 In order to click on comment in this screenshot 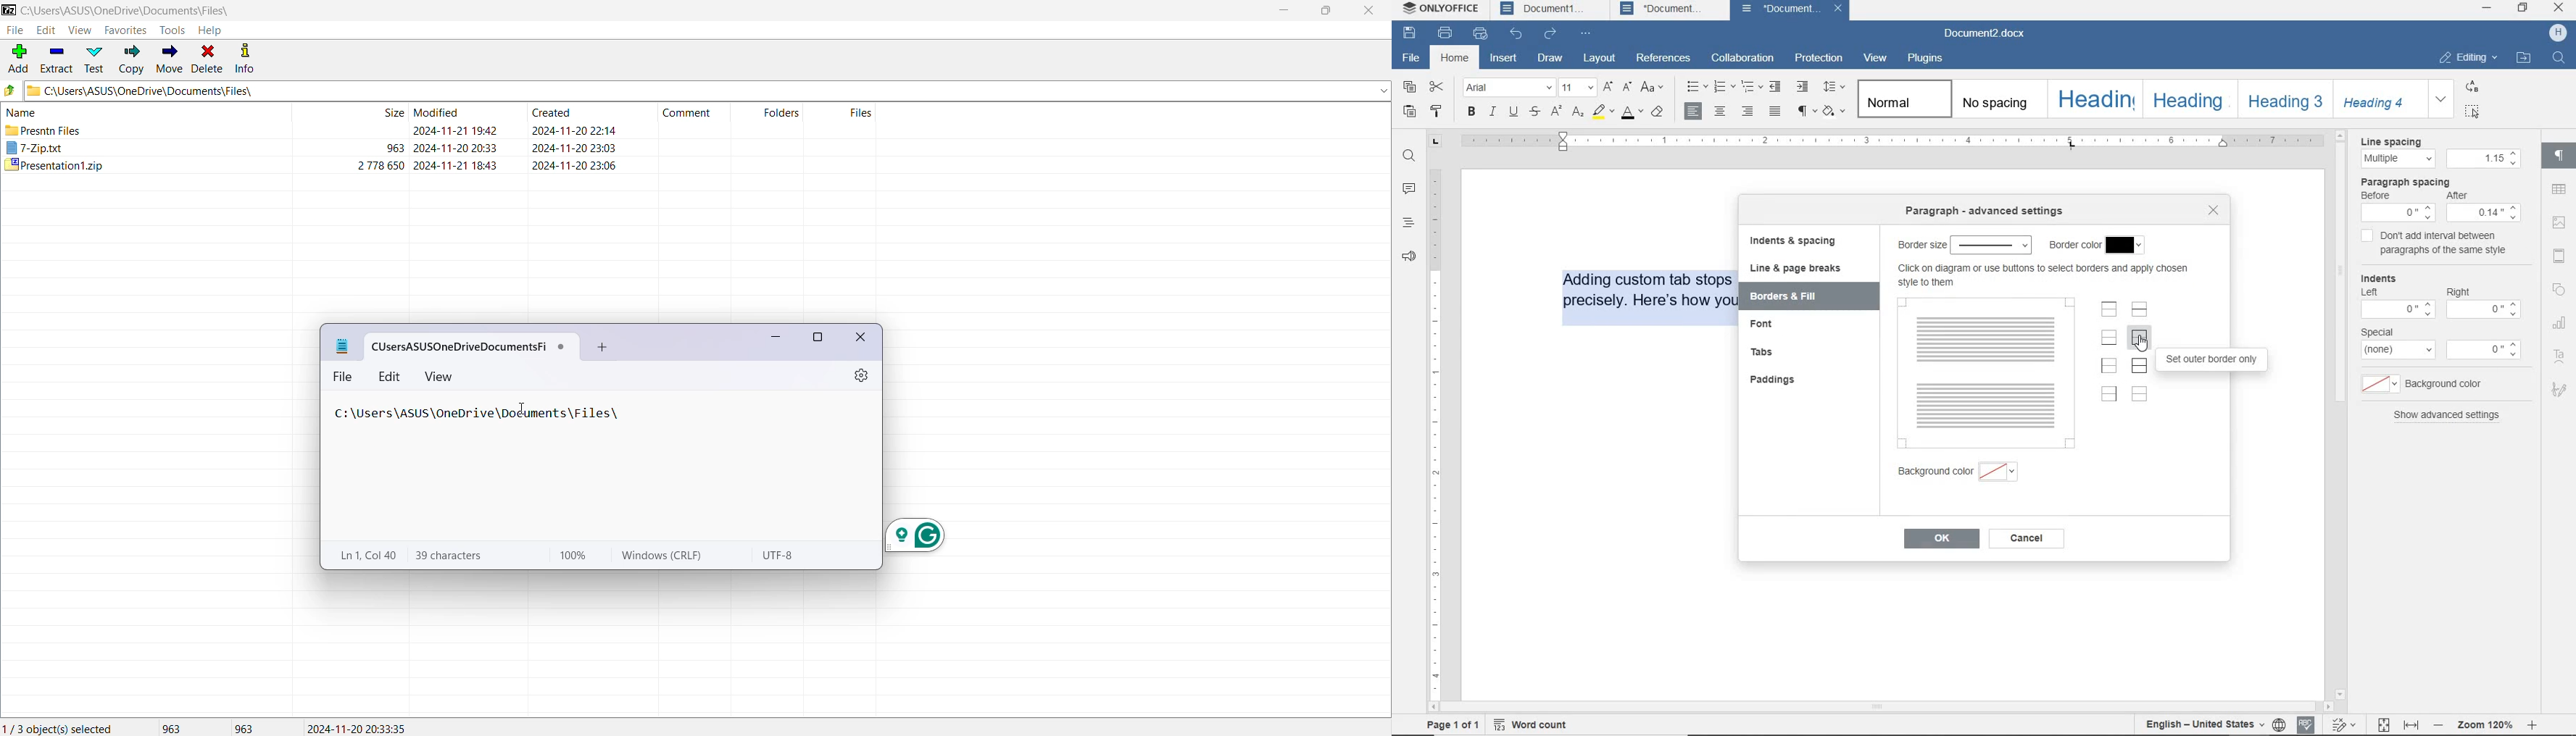, I will do `click(686, 112)`.